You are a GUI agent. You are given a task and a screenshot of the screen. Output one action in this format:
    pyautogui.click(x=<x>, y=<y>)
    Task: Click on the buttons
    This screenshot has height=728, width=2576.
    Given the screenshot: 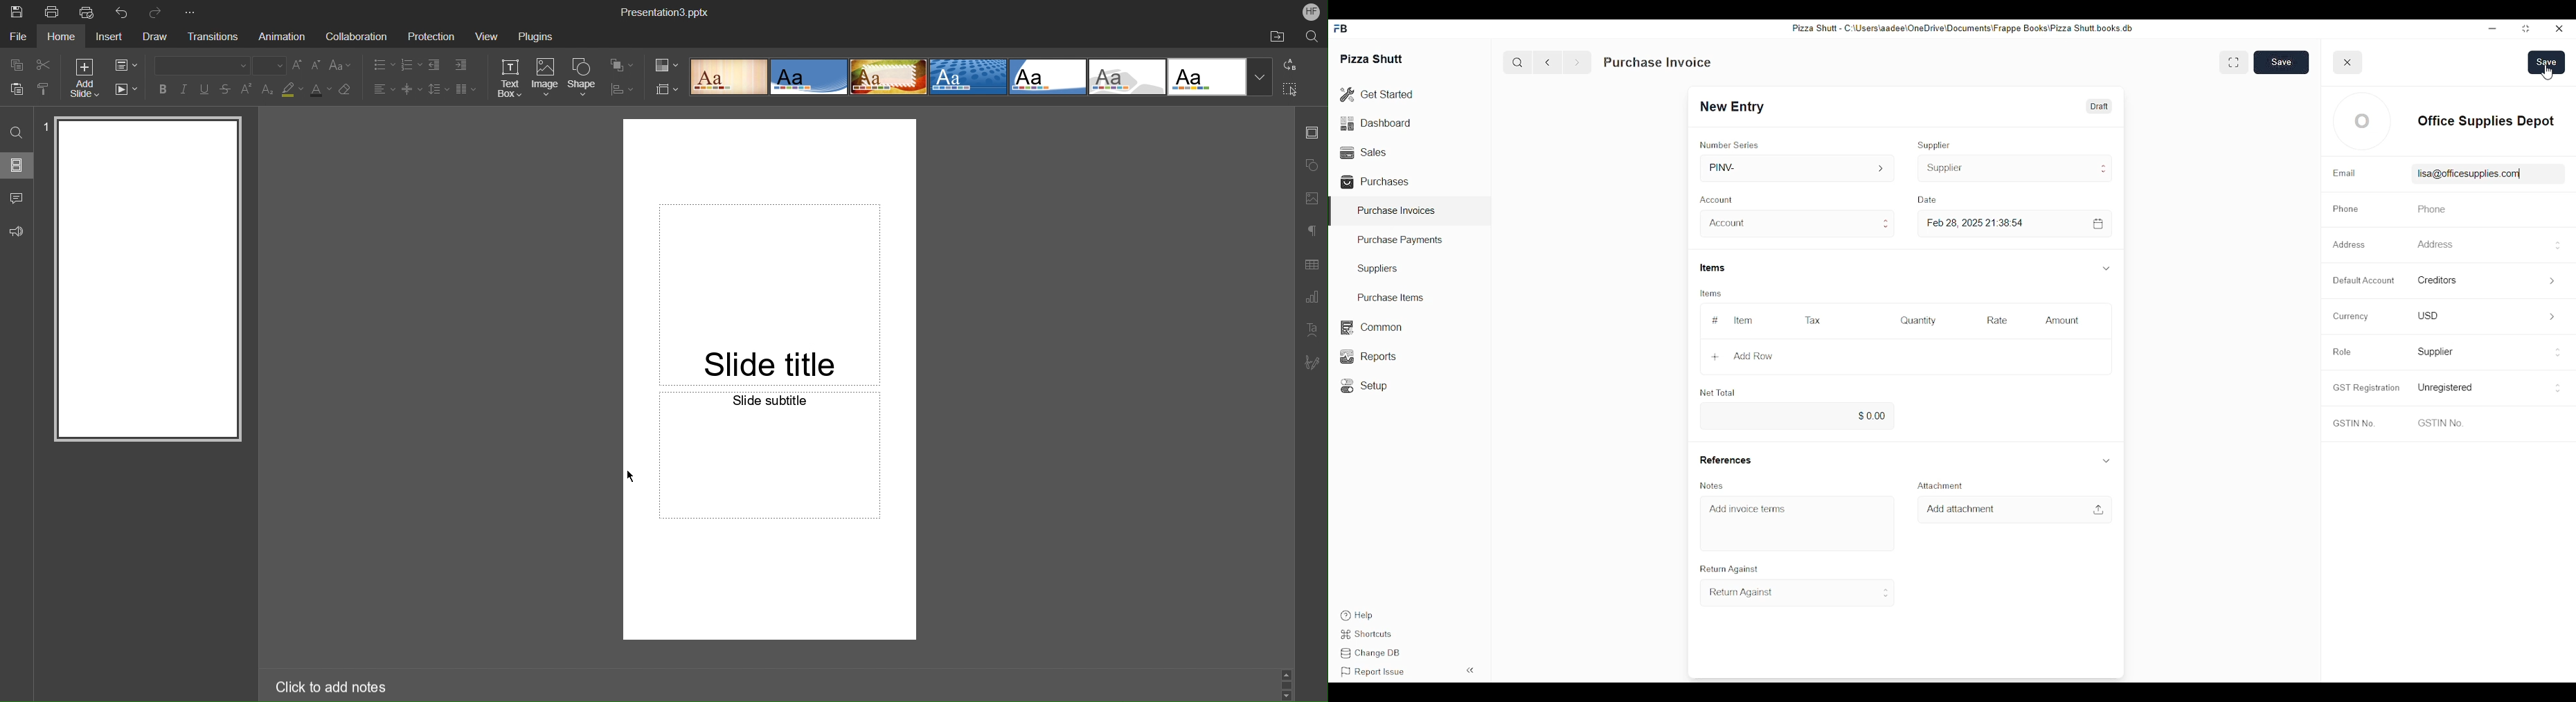 What is the action you would take?
    pyautogui.click(x=2557, y=388)
    